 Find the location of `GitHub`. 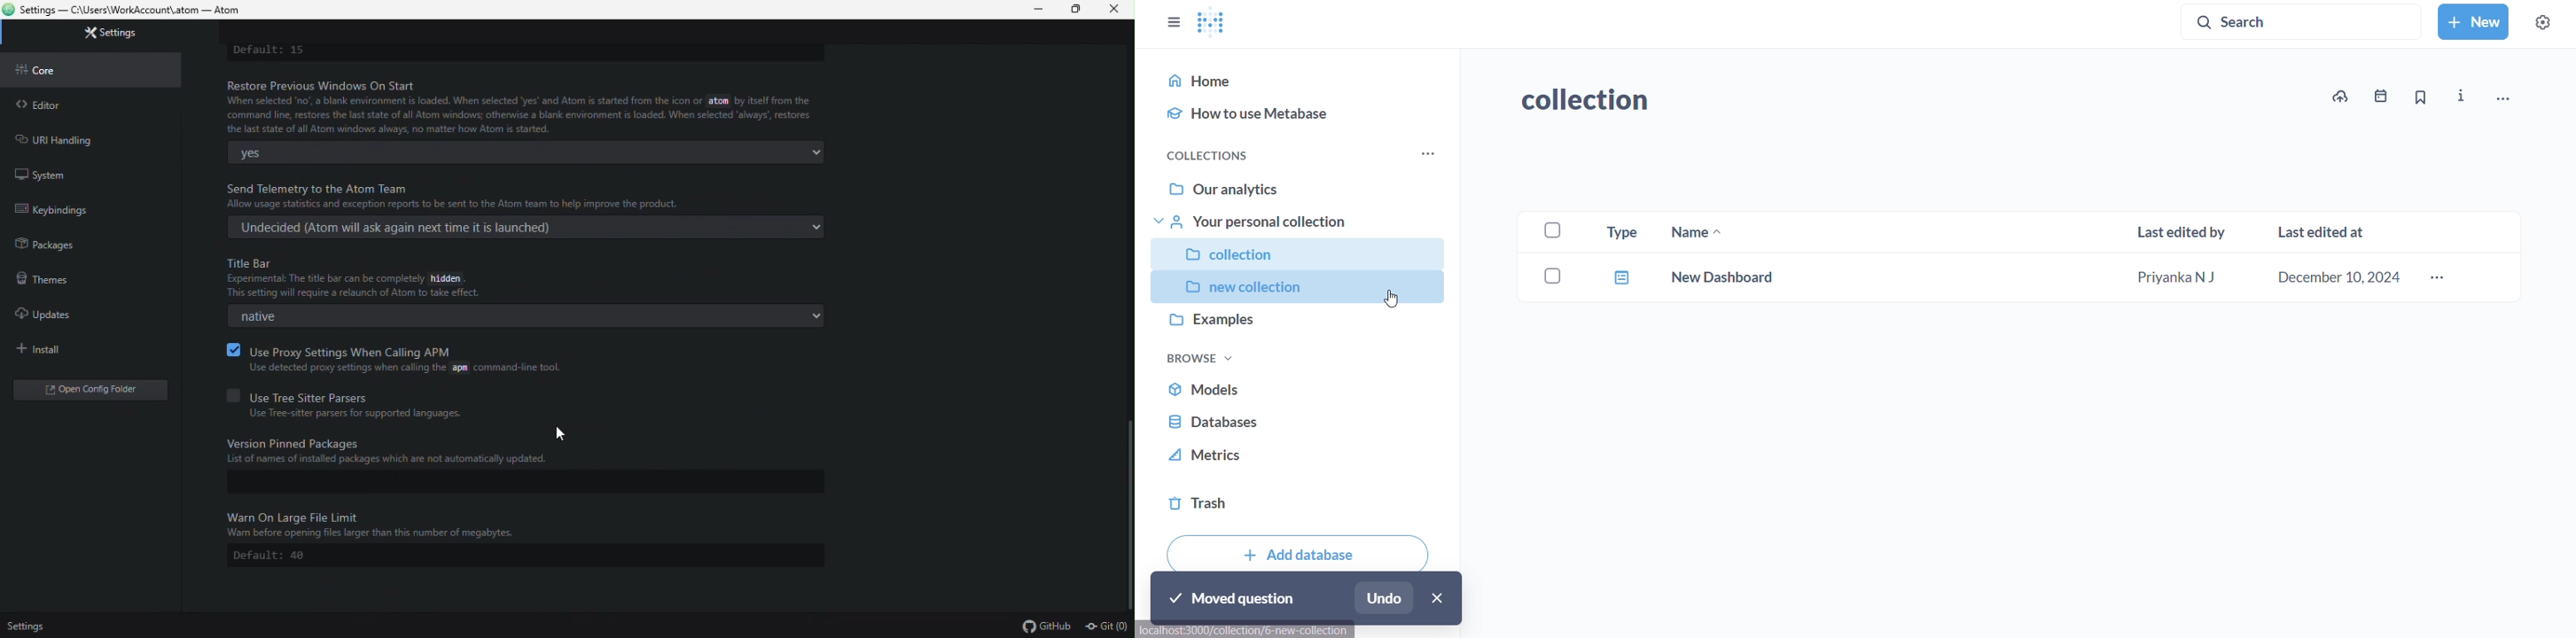

GitHub is located at coordinates (1047, 627).